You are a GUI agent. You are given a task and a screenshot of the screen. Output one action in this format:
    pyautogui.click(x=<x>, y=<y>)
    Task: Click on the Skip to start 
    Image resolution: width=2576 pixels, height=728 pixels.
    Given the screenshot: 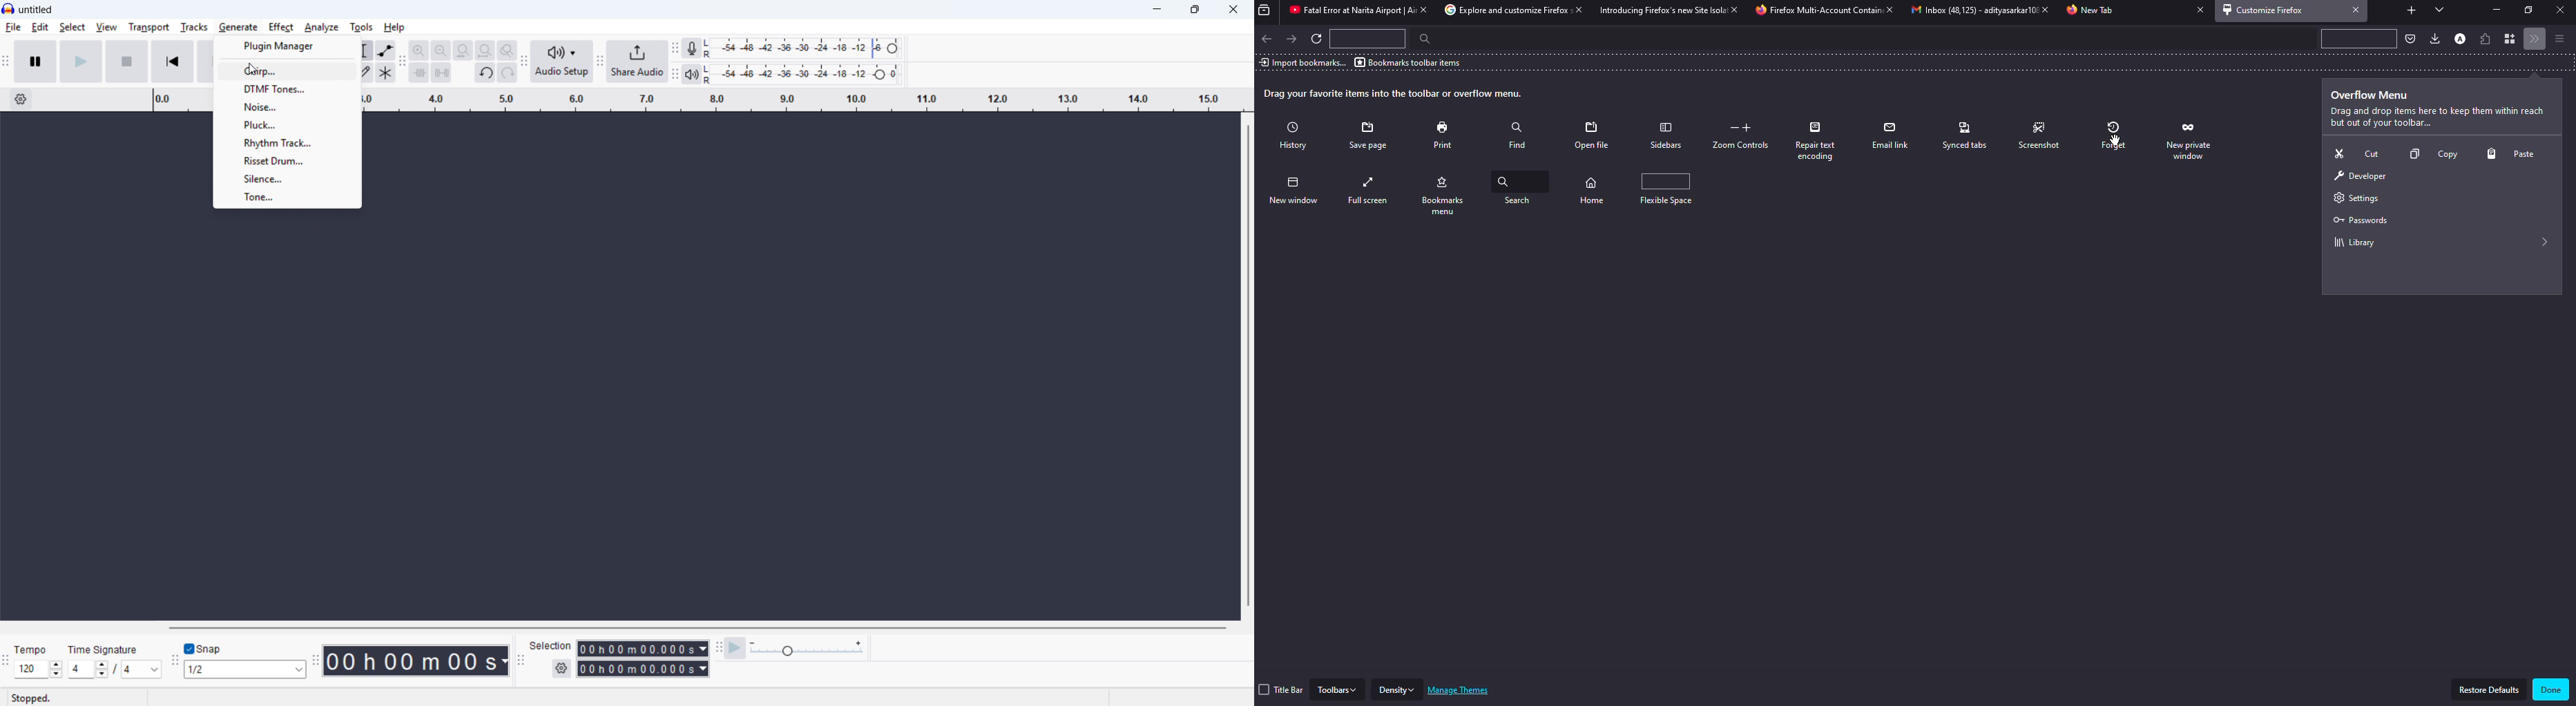 What is the action you would take?
    pyautogui.click(x=173, y=61)
    